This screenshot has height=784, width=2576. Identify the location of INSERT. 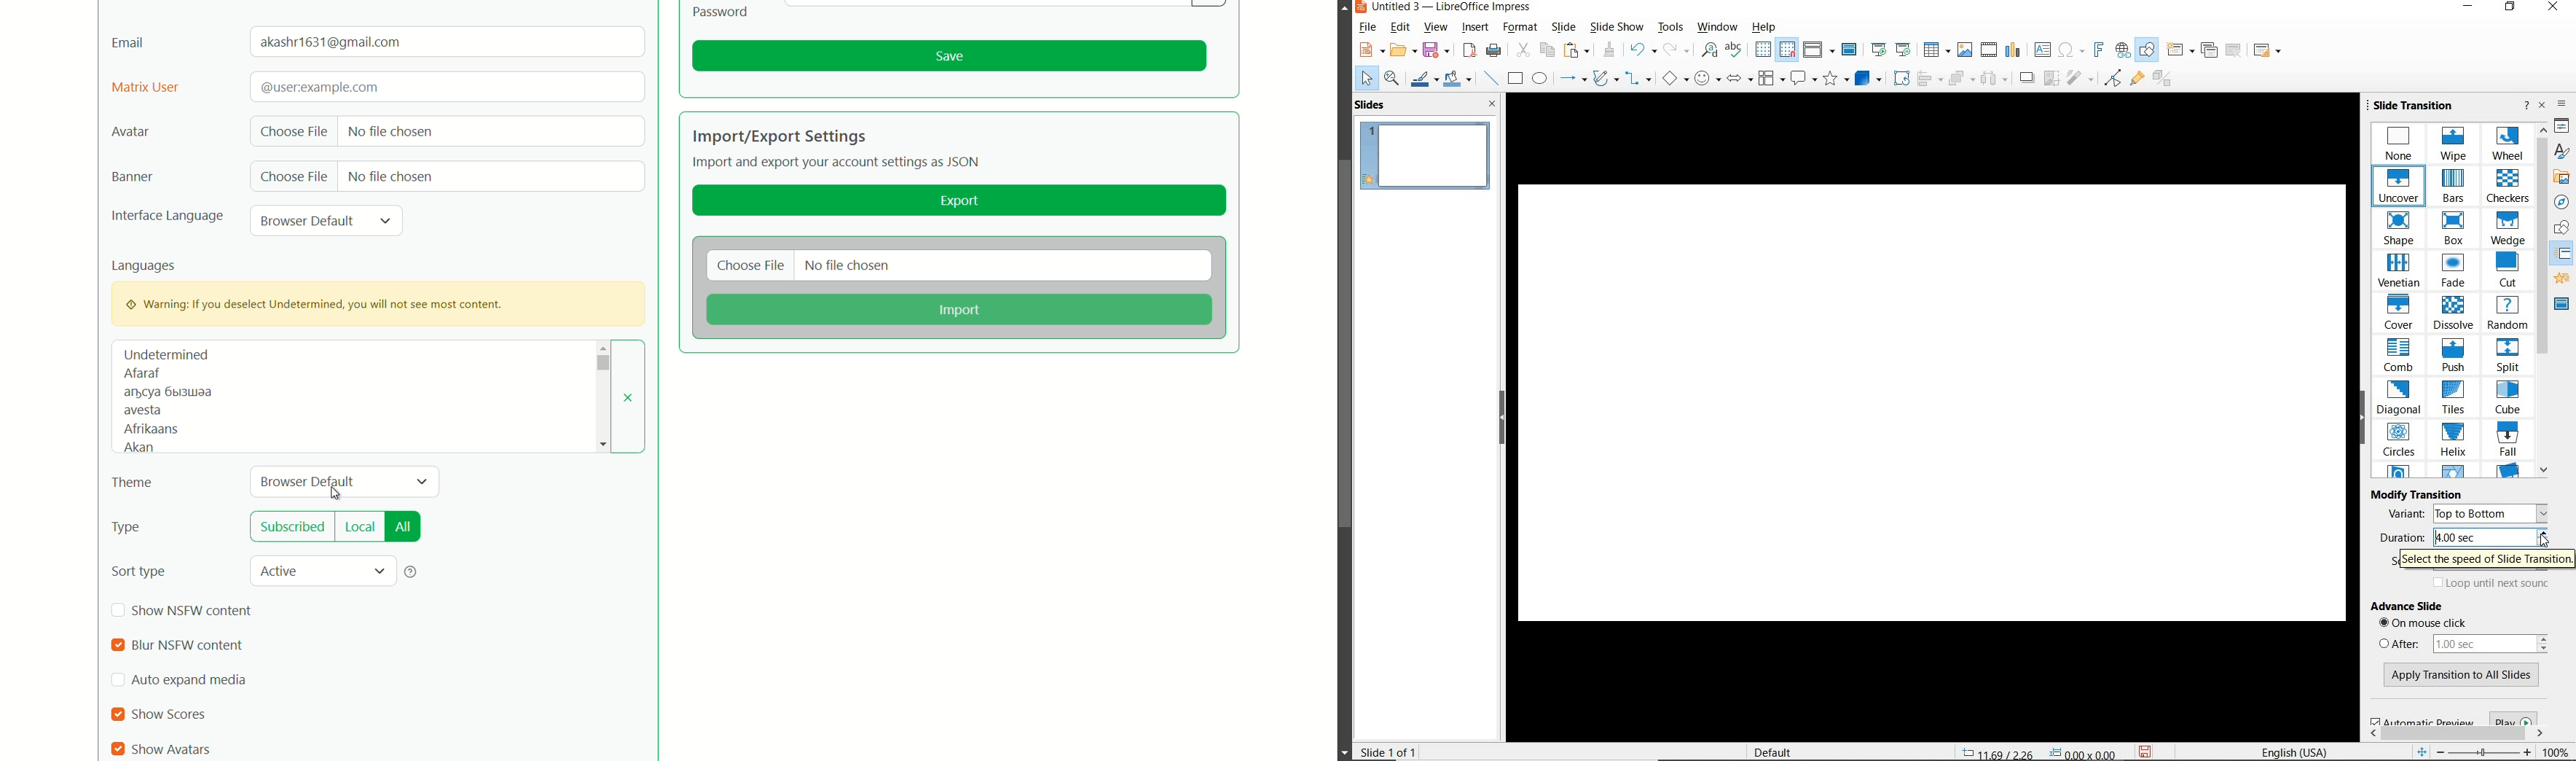
(1474, 28).